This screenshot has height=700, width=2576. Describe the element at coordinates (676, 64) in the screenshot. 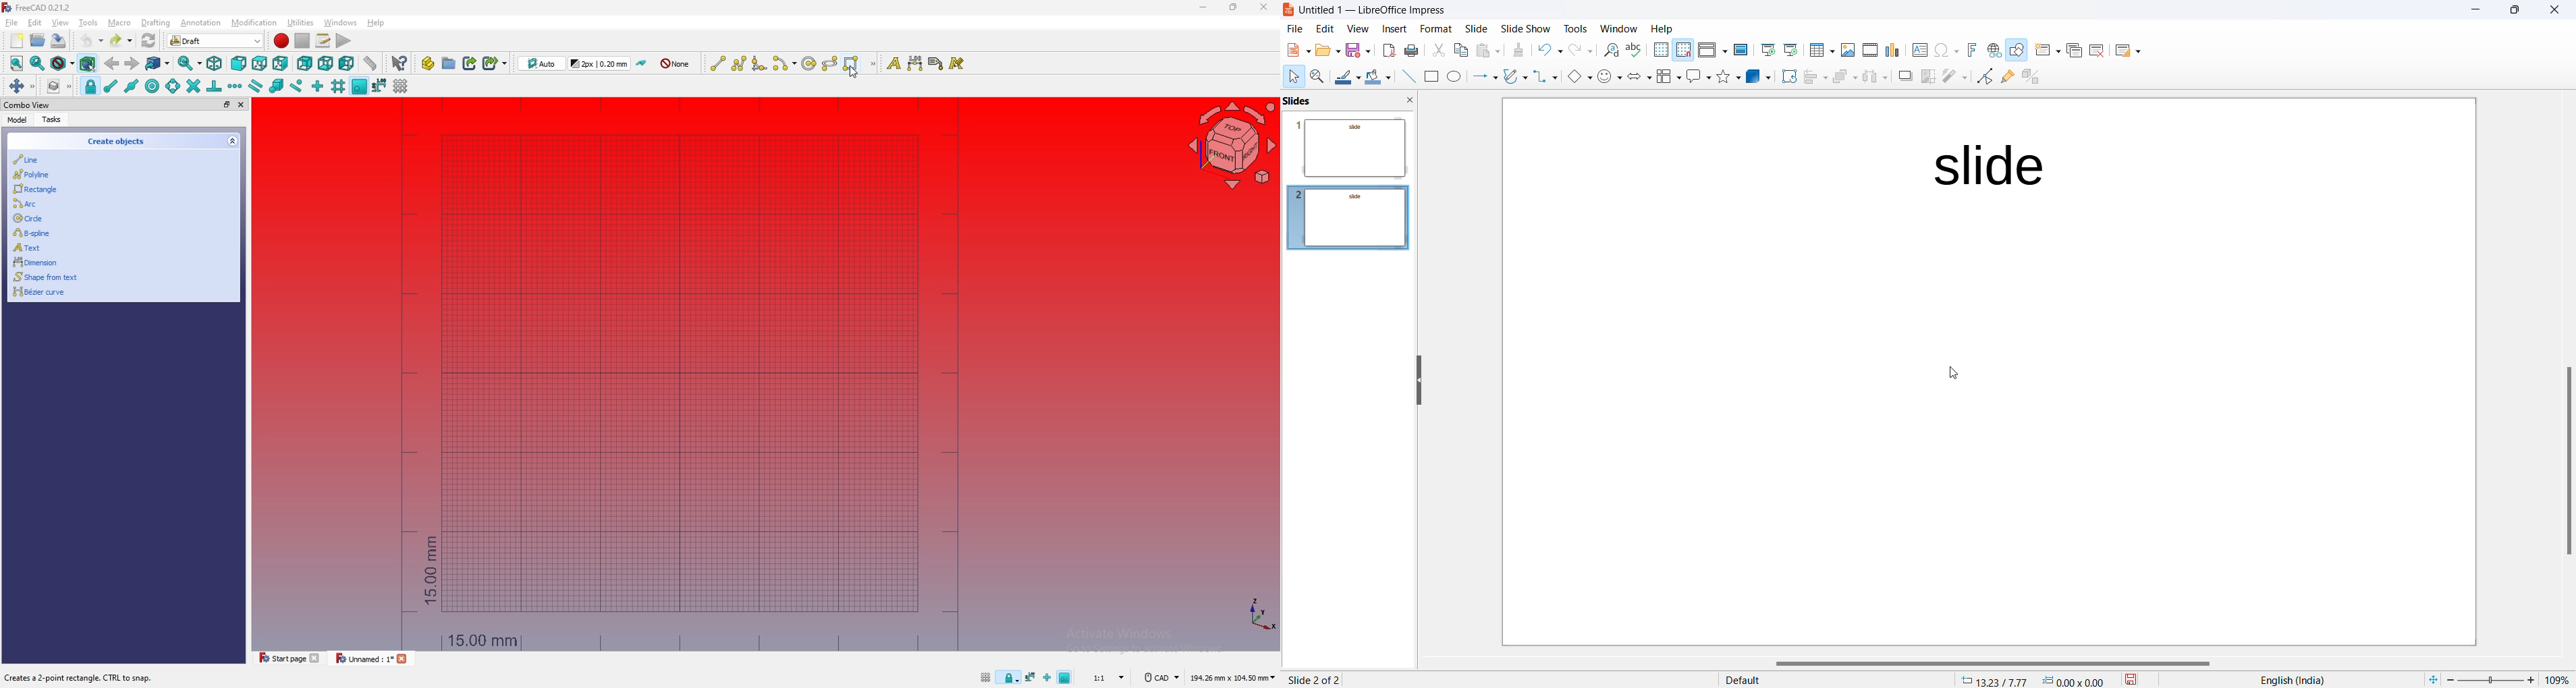

I see `auto group` at that location.